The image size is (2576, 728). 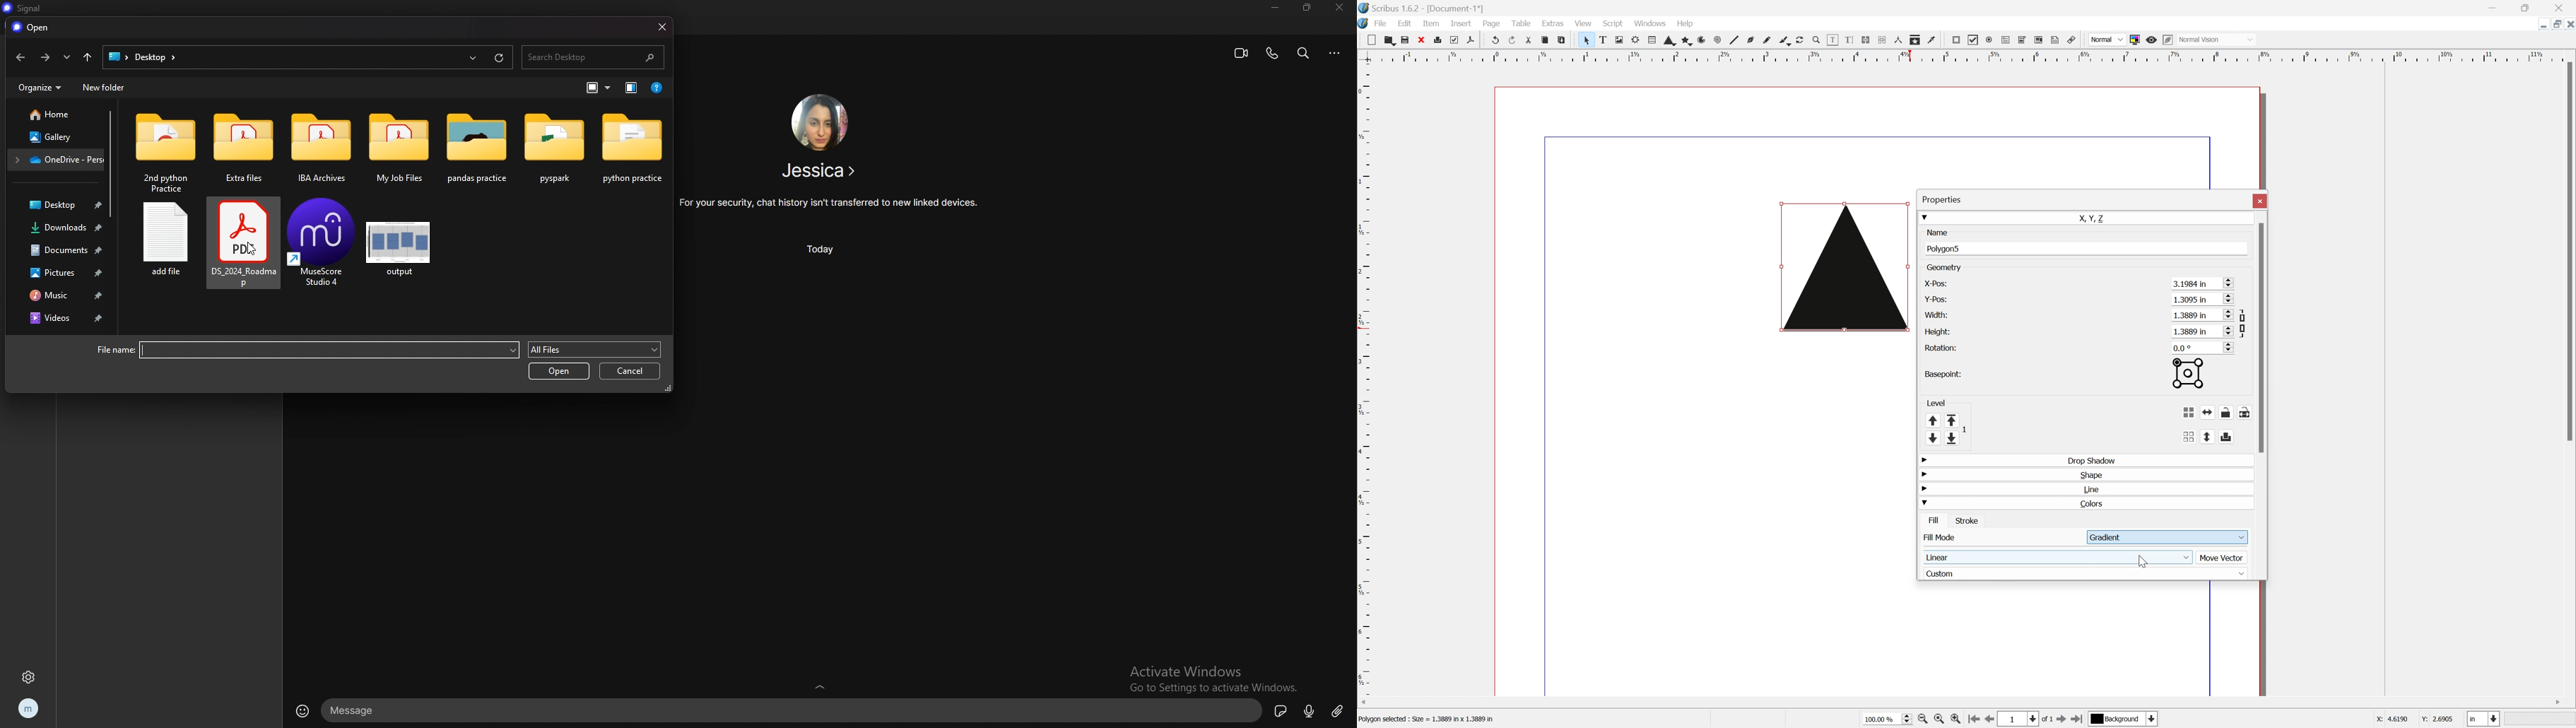 What do you see at coordinates (2108, 537) in the screenshot?
I see `Gradient` at bounding box center [2108, 537].